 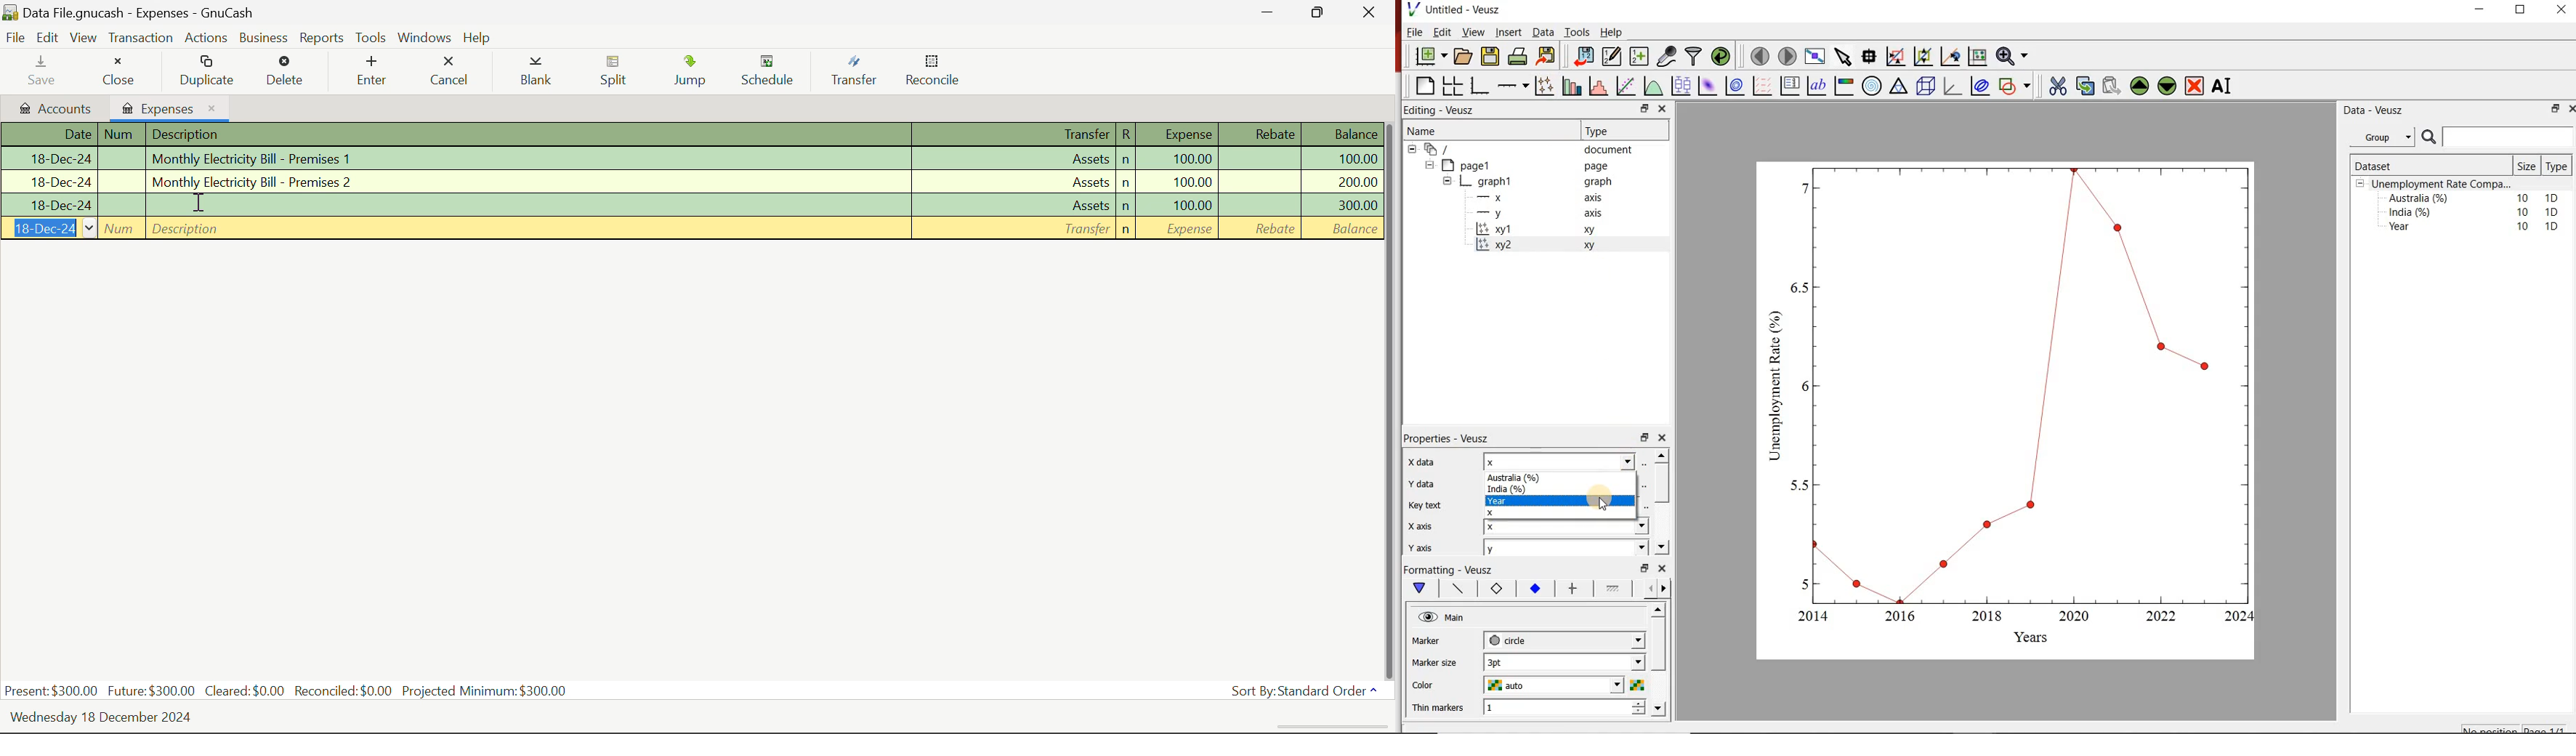 I want to click on X, so click(x=1562, y=515).